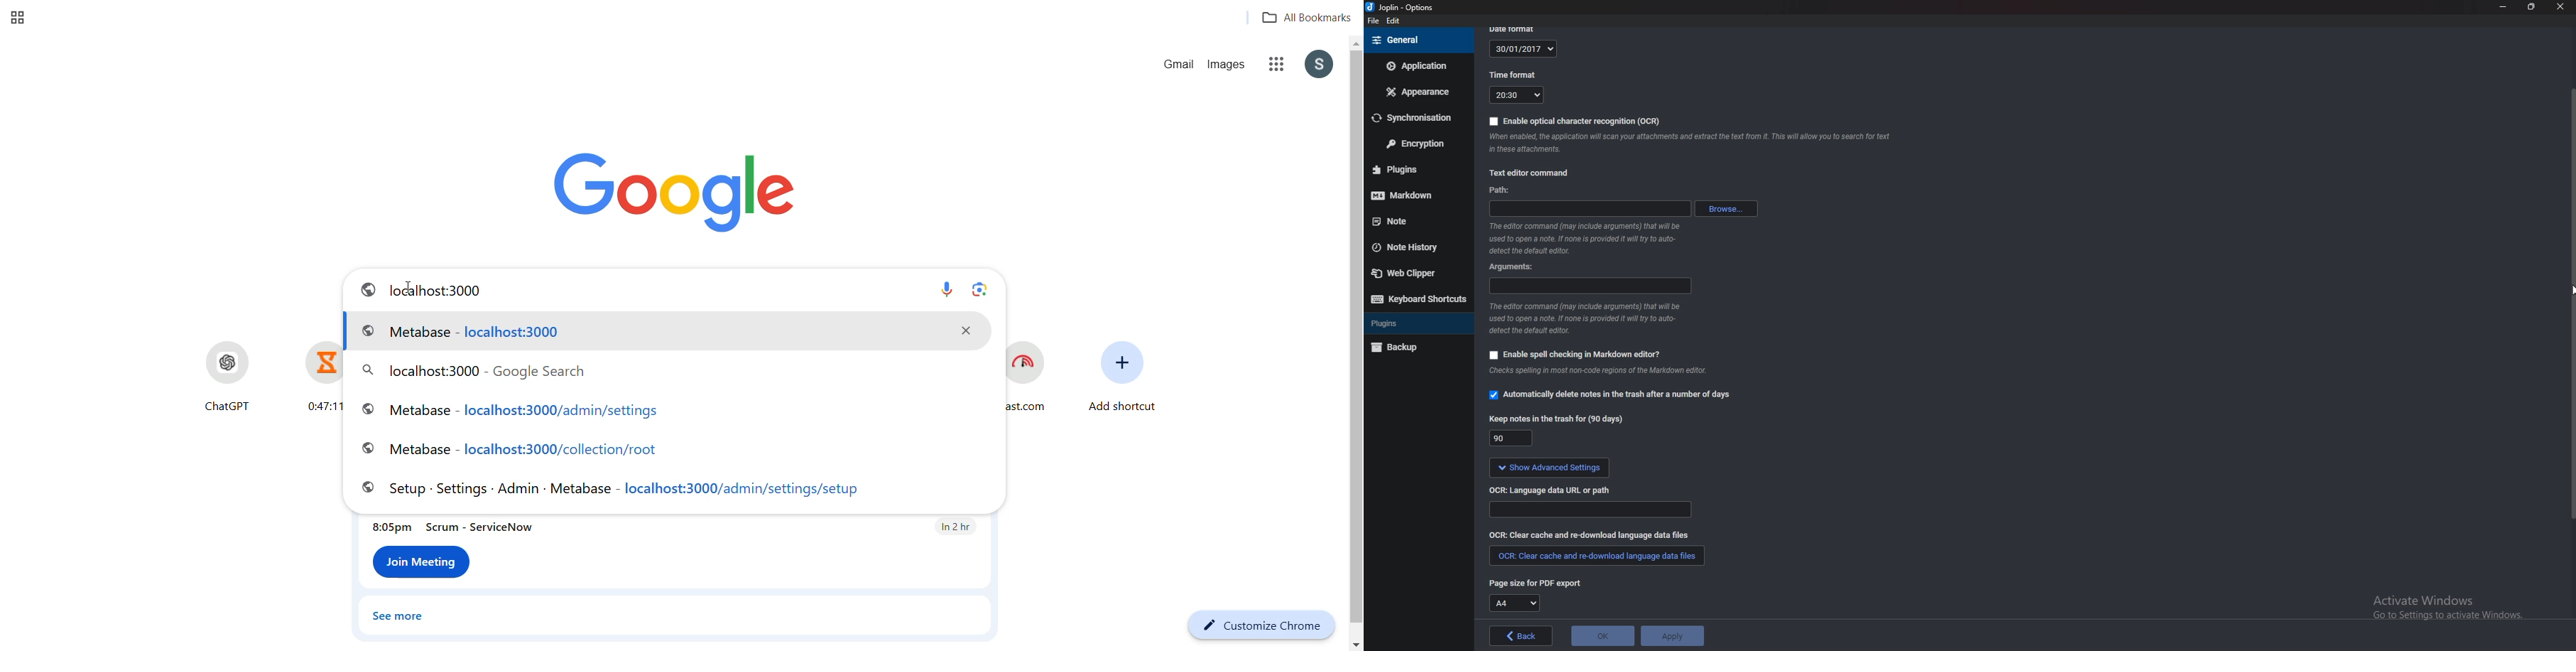  Describe the element at coordinates (1577, 121) in the screenshot. I see `enable OCR` at that location.